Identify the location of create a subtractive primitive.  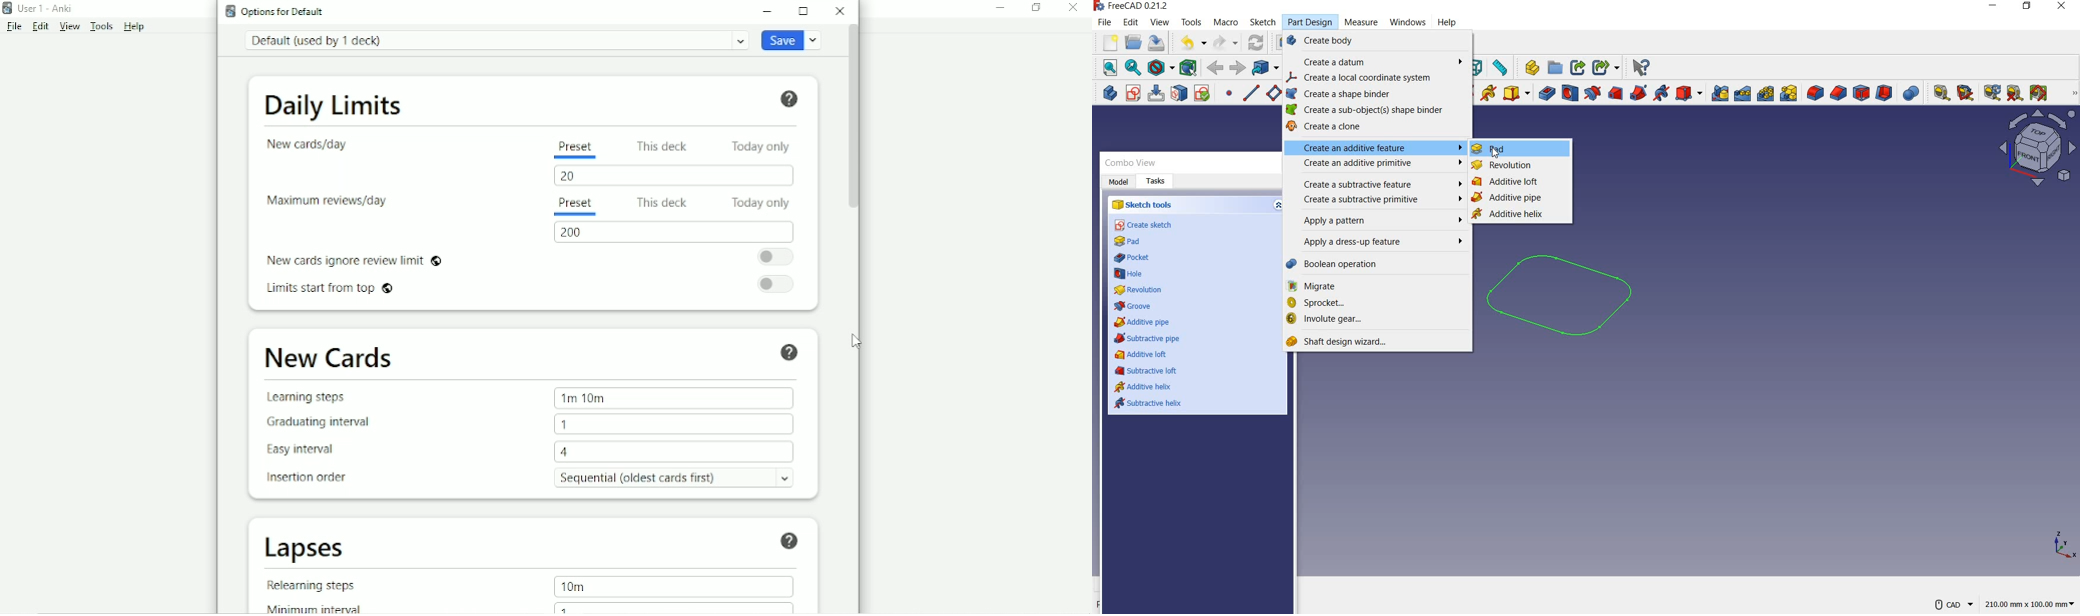
(1379, 199).